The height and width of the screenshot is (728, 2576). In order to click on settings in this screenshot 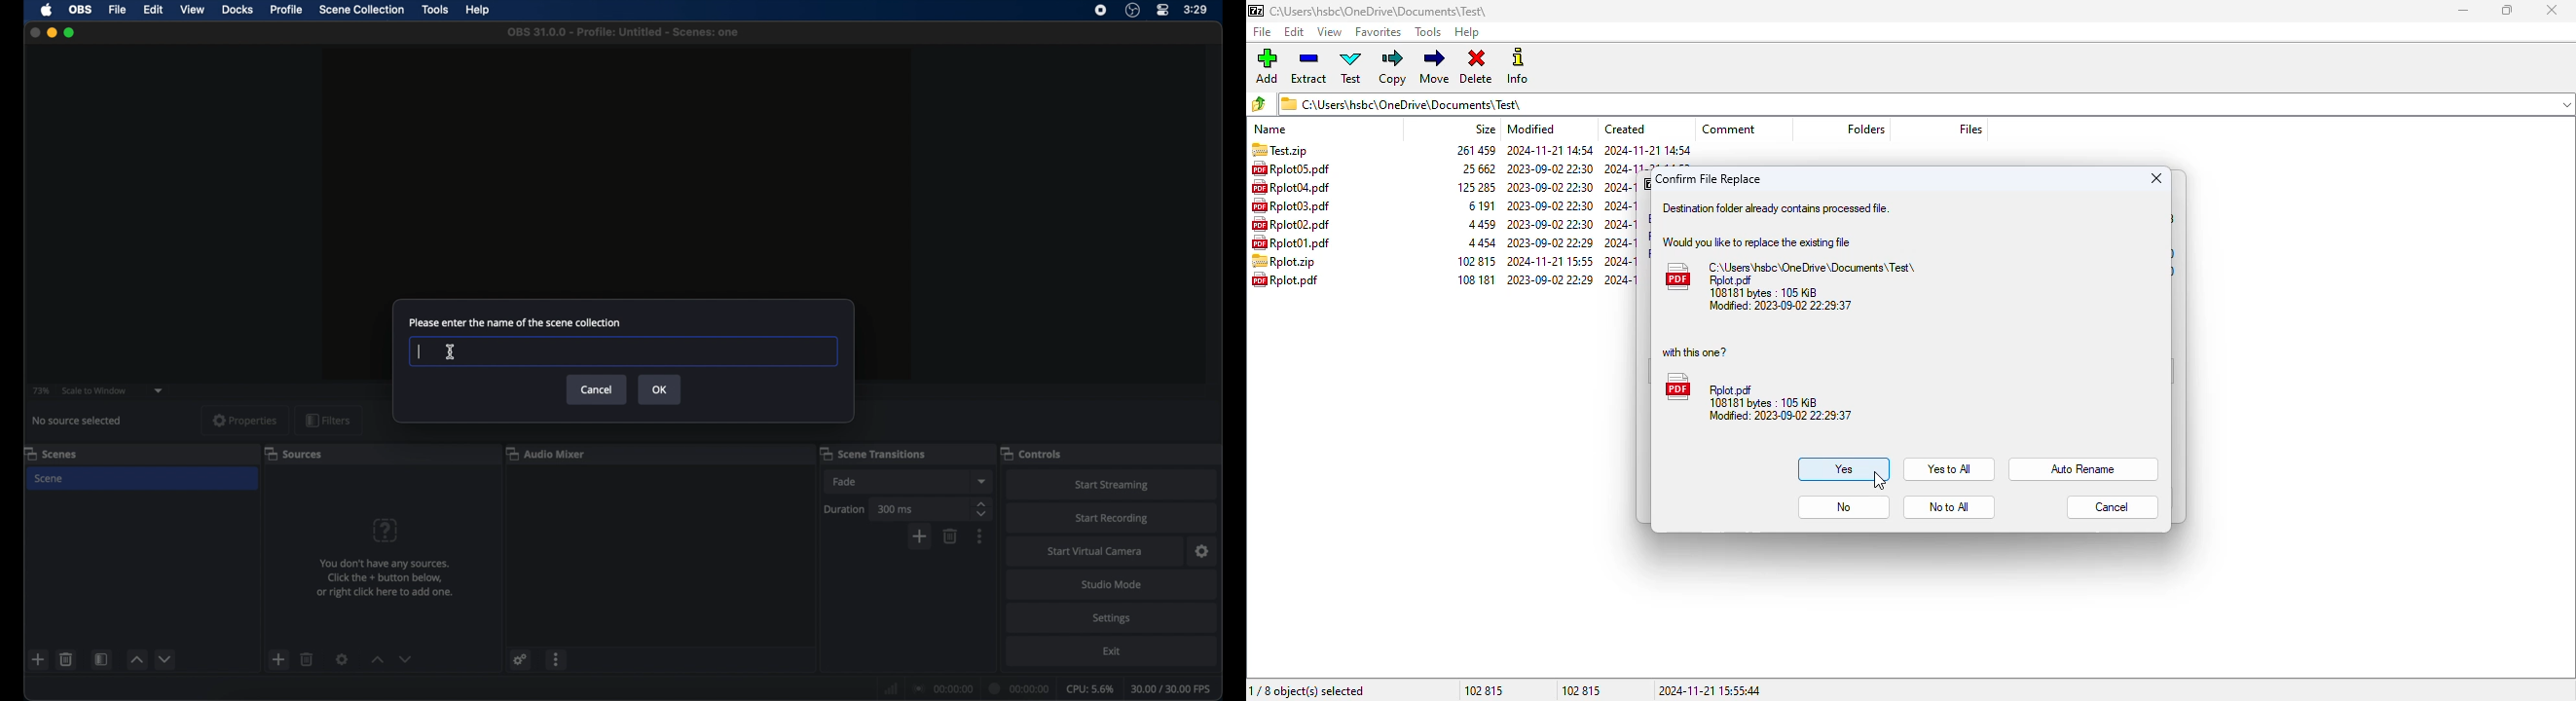, I will do `click(343, 659)`.